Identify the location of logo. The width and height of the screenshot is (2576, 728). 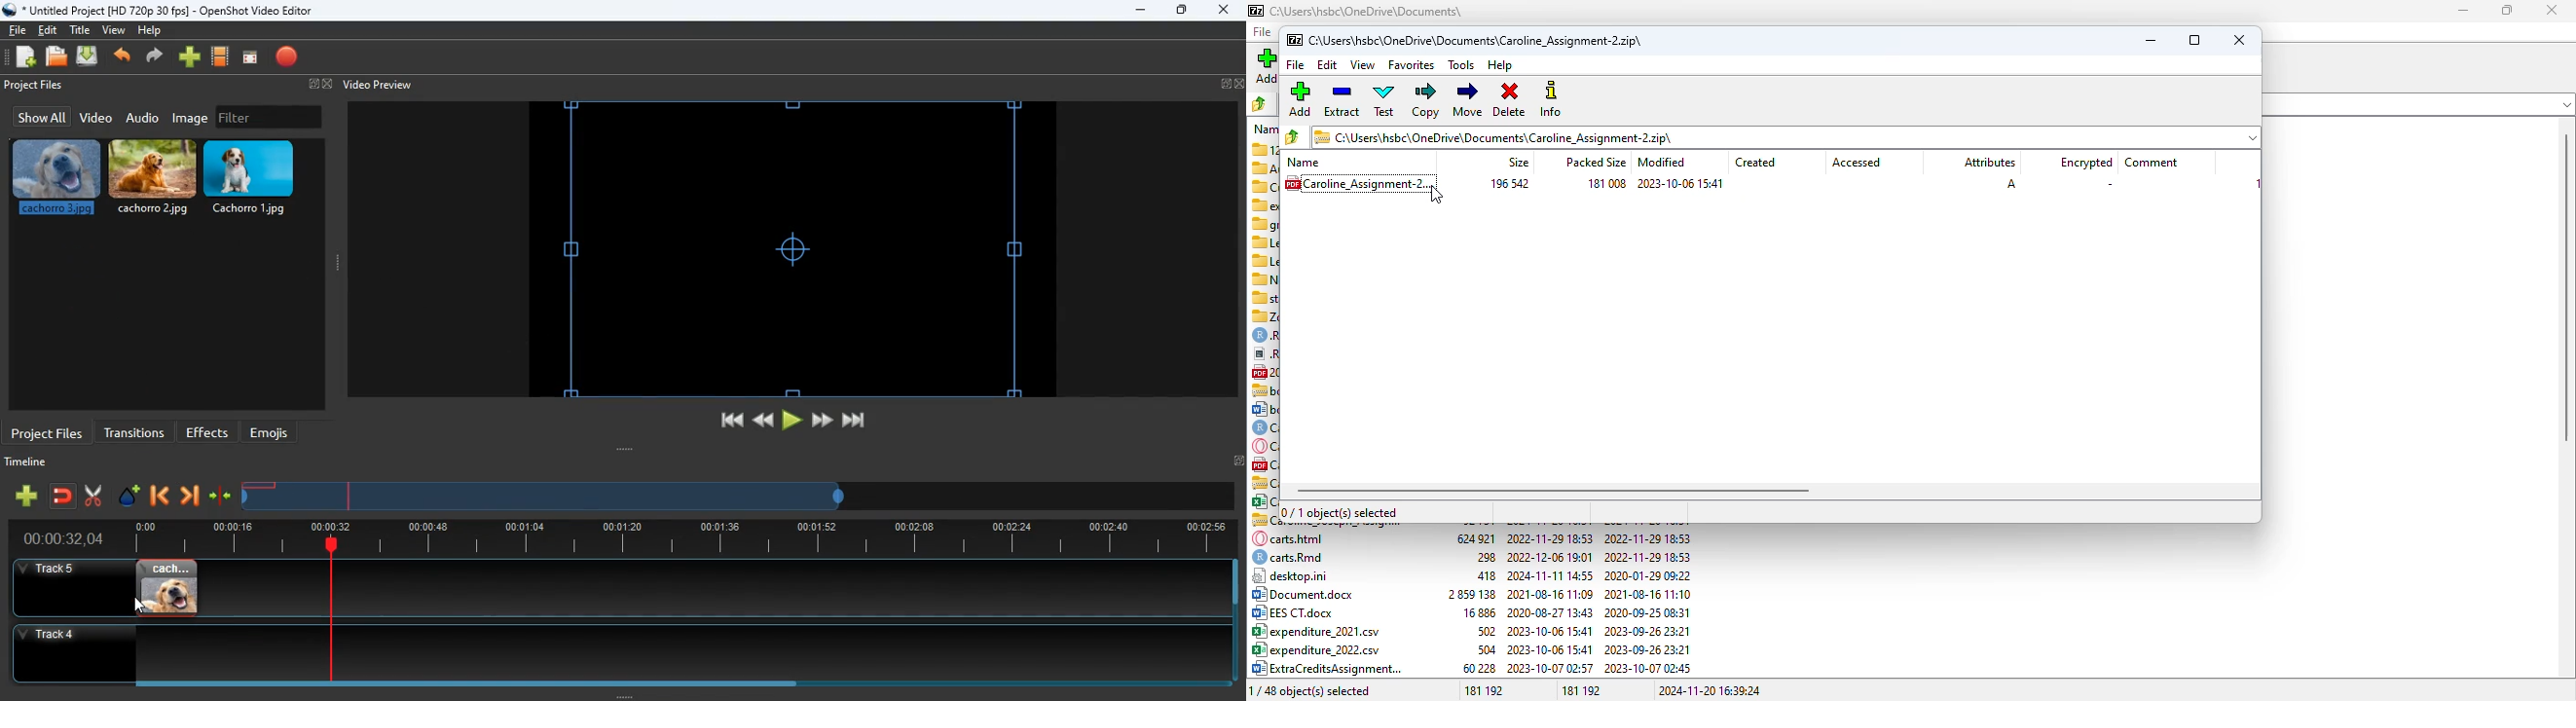
(1255, 11).